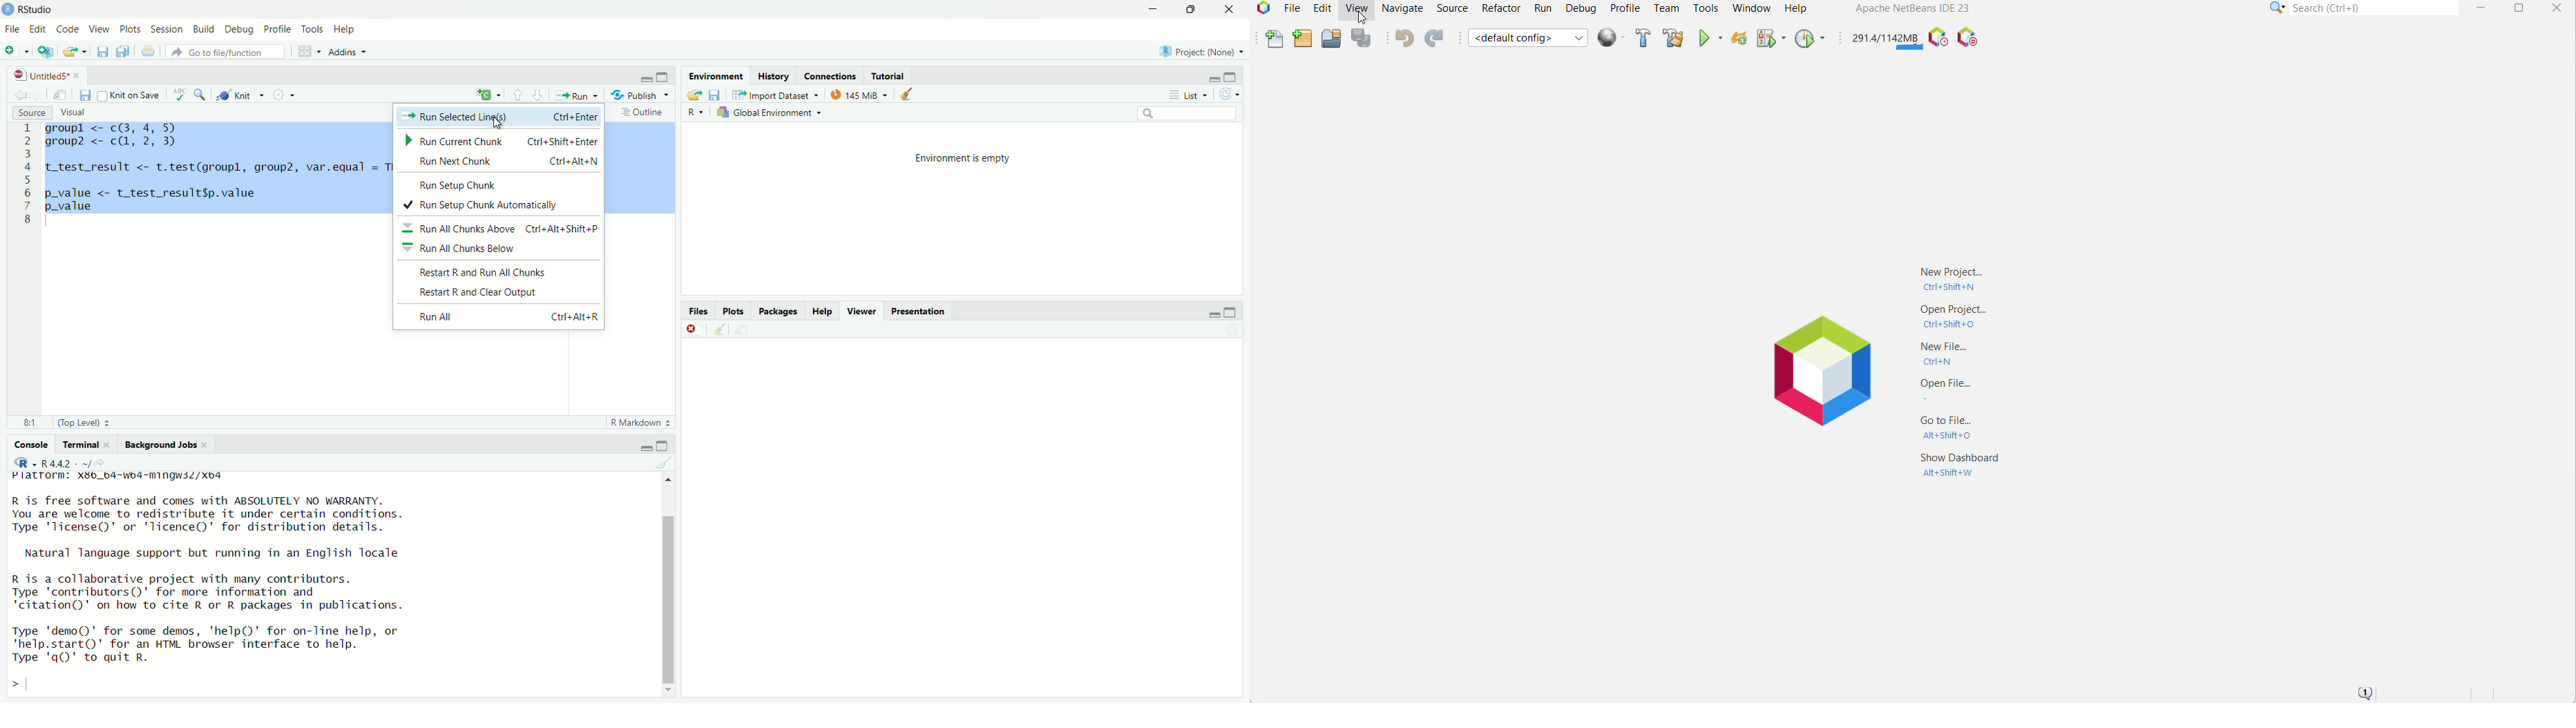  What do you see at coordinates (1197, 50) in the screenshot?
I see `RB) Project: (None) ` at bounding box center [1197, 50].